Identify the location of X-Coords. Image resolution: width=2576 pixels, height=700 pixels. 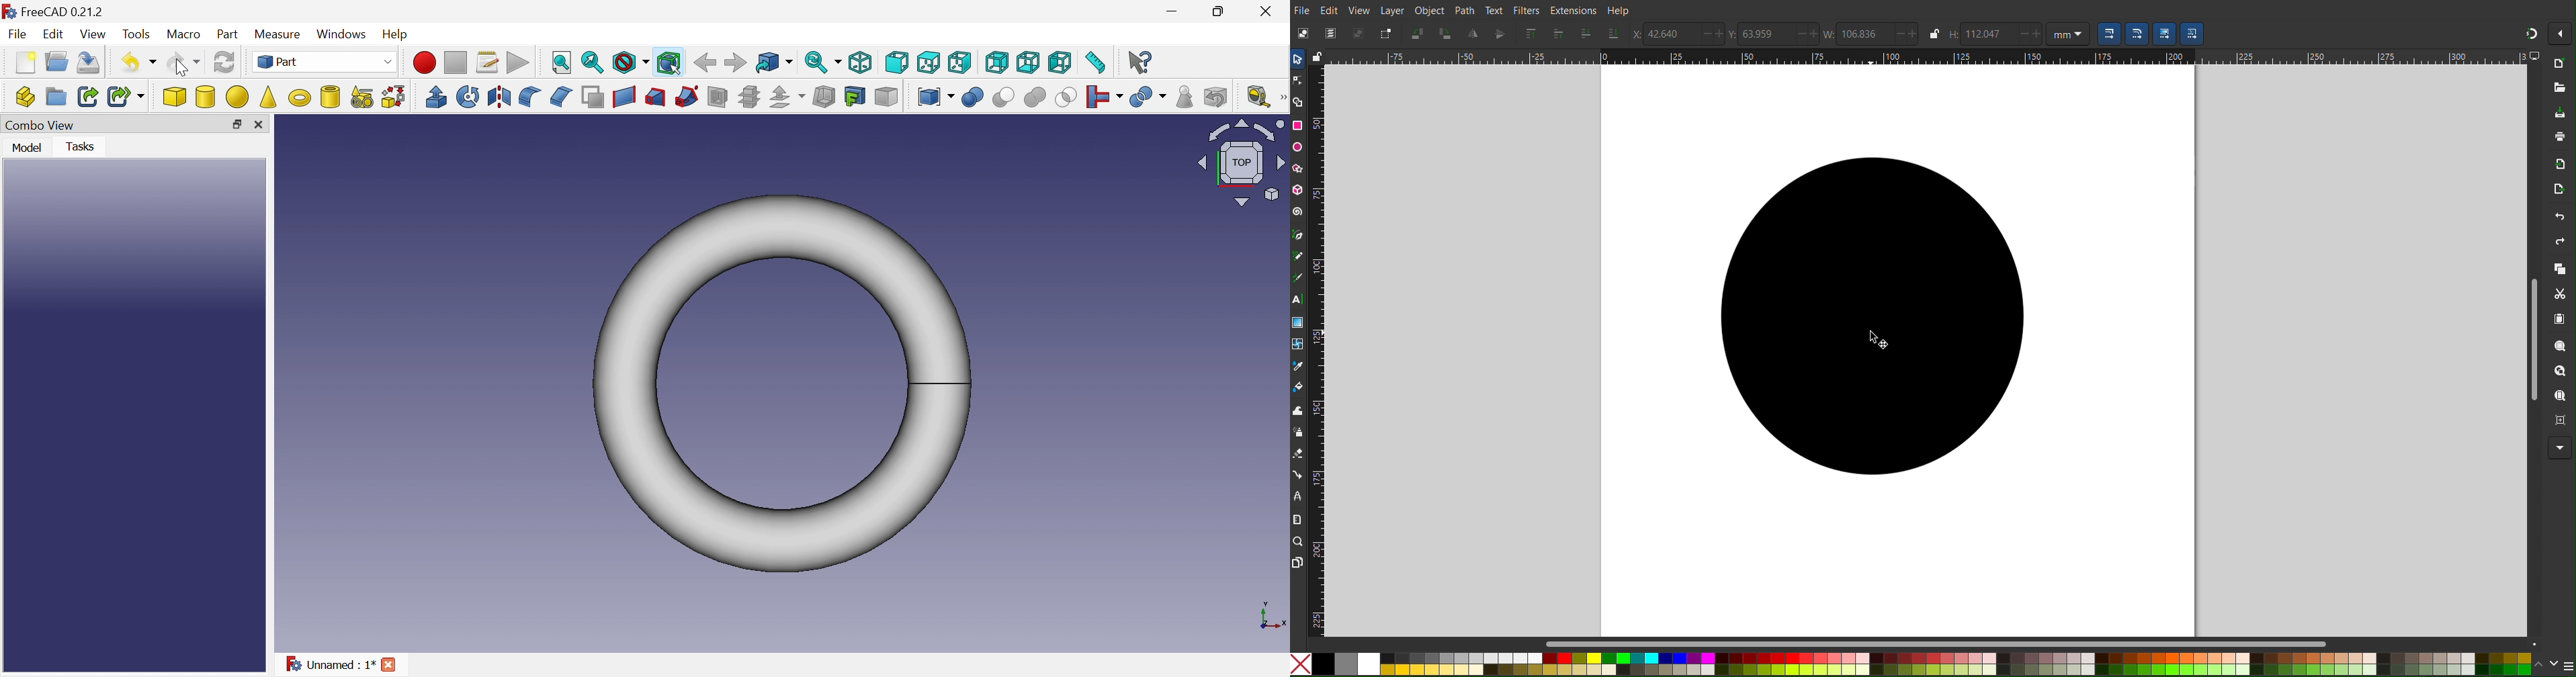
(1635, 34).